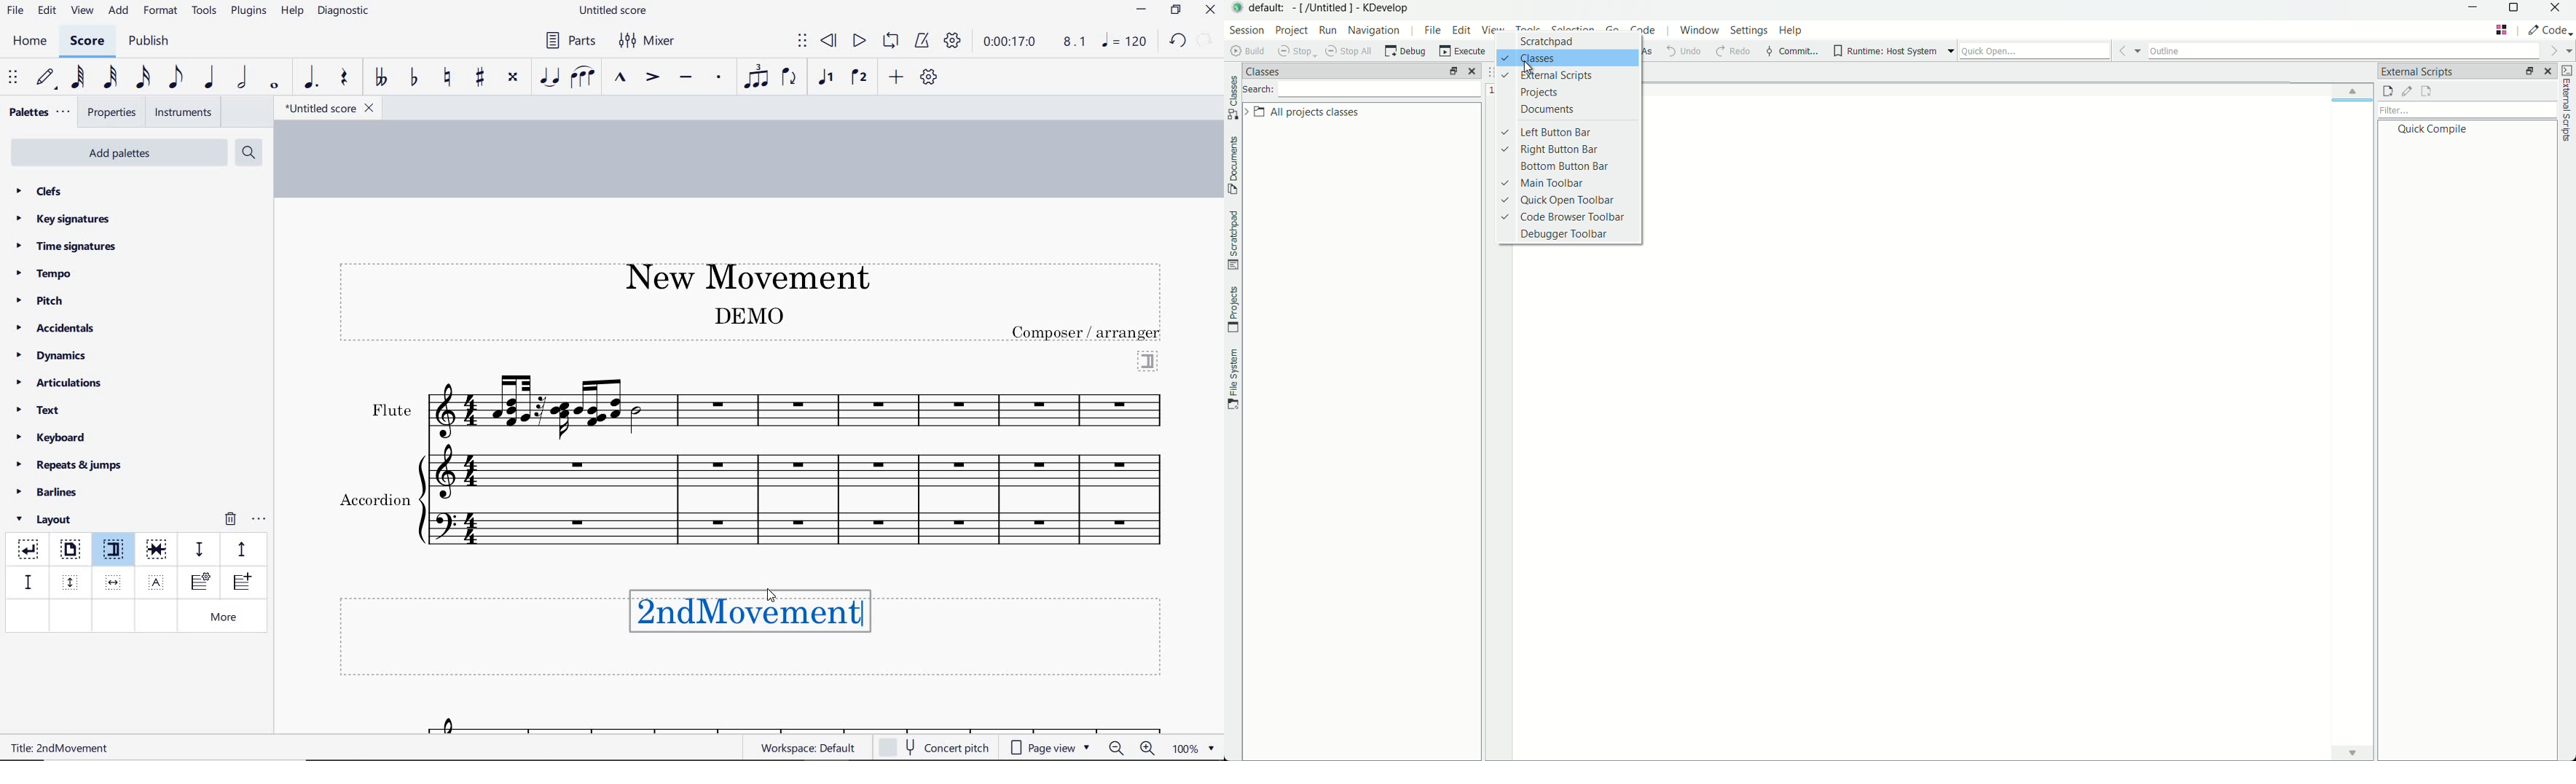 The height and width of the screenshot is (784, 2576). Describe the element at coordinates (113, 114) in the screenshot. I see `properties` at that location.